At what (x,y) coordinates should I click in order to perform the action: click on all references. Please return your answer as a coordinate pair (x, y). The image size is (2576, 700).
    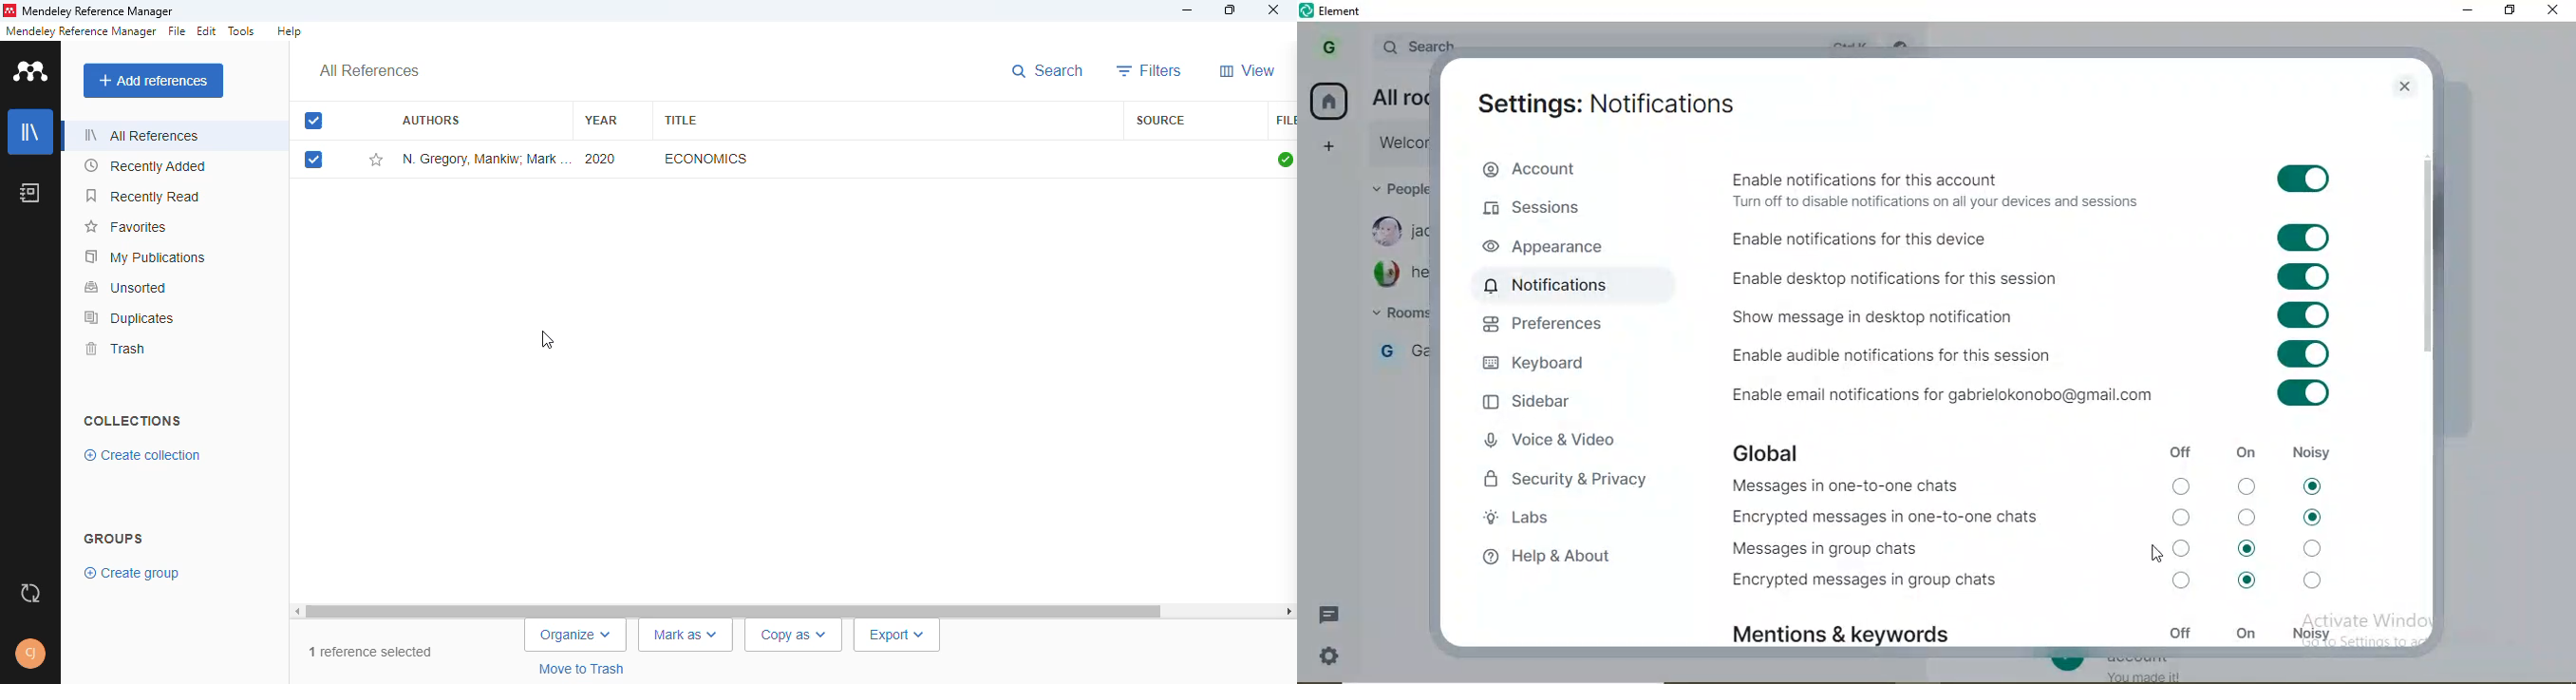
    Looking at the image, I should click on (369, 70).